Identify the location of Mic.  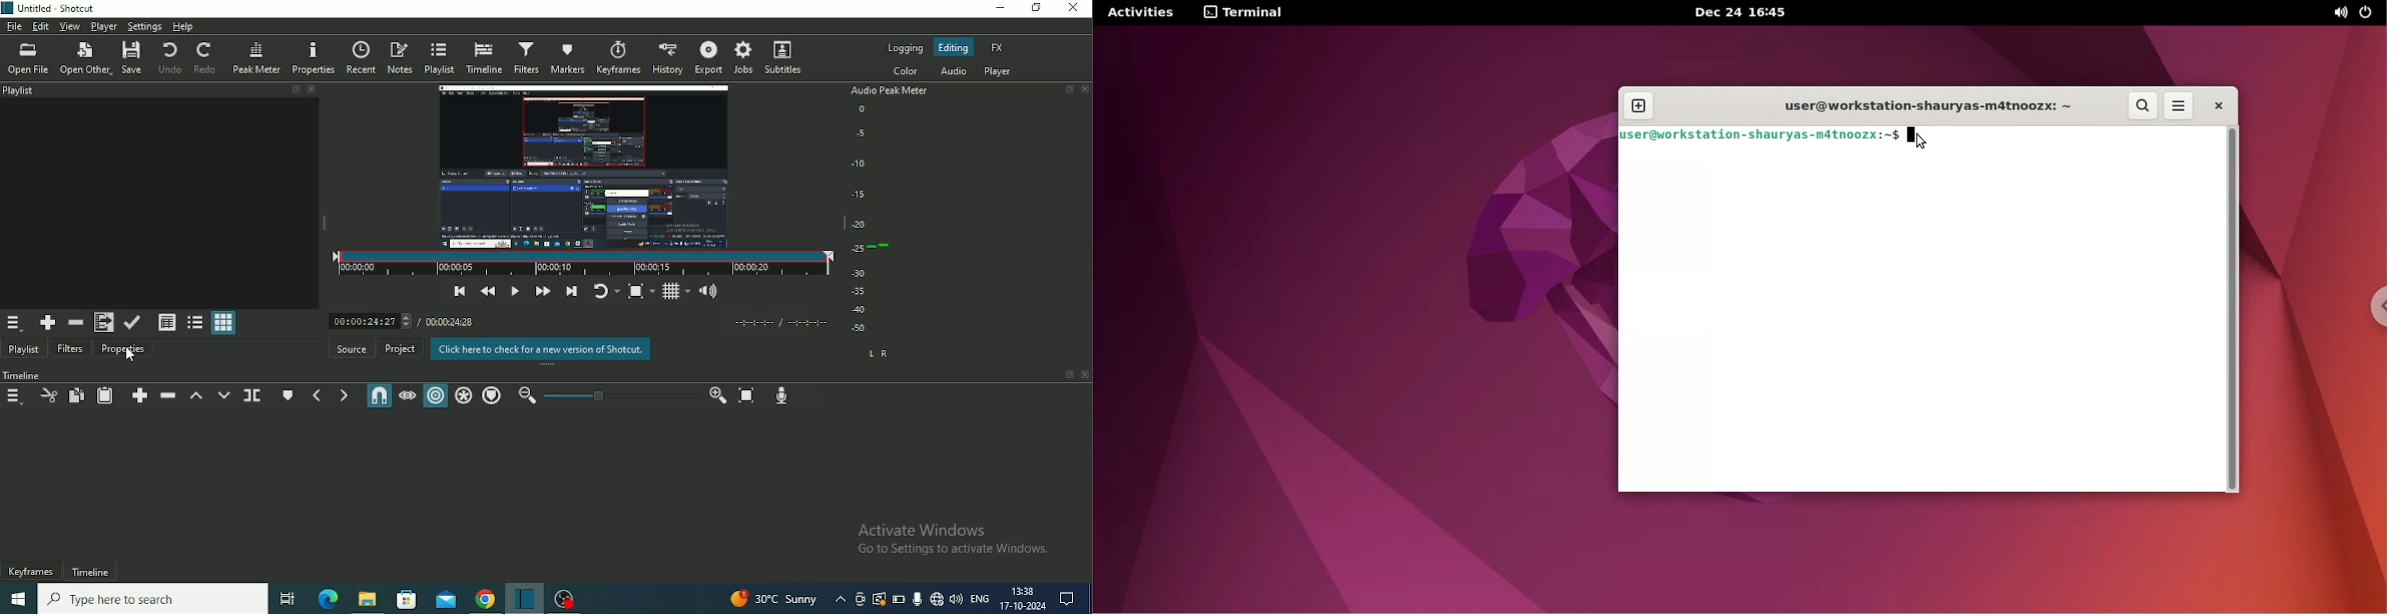
(917, 599).